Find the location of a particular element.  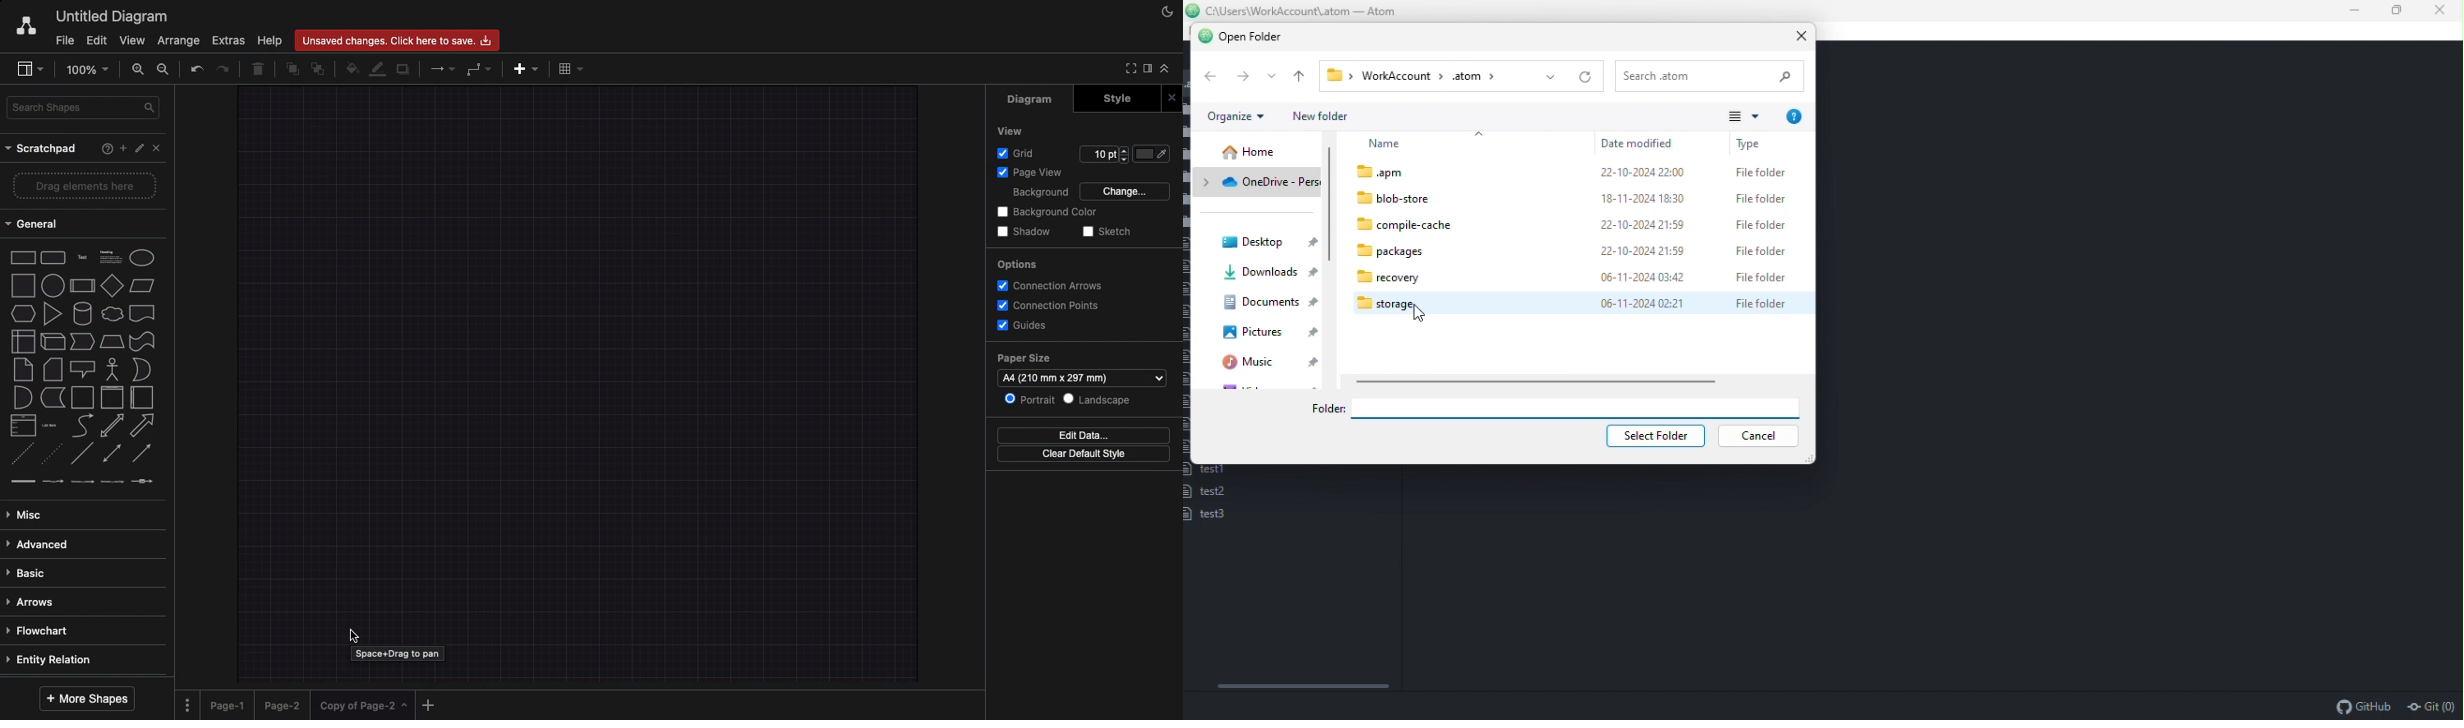

Page 2 is located at coordinates (287, 706).